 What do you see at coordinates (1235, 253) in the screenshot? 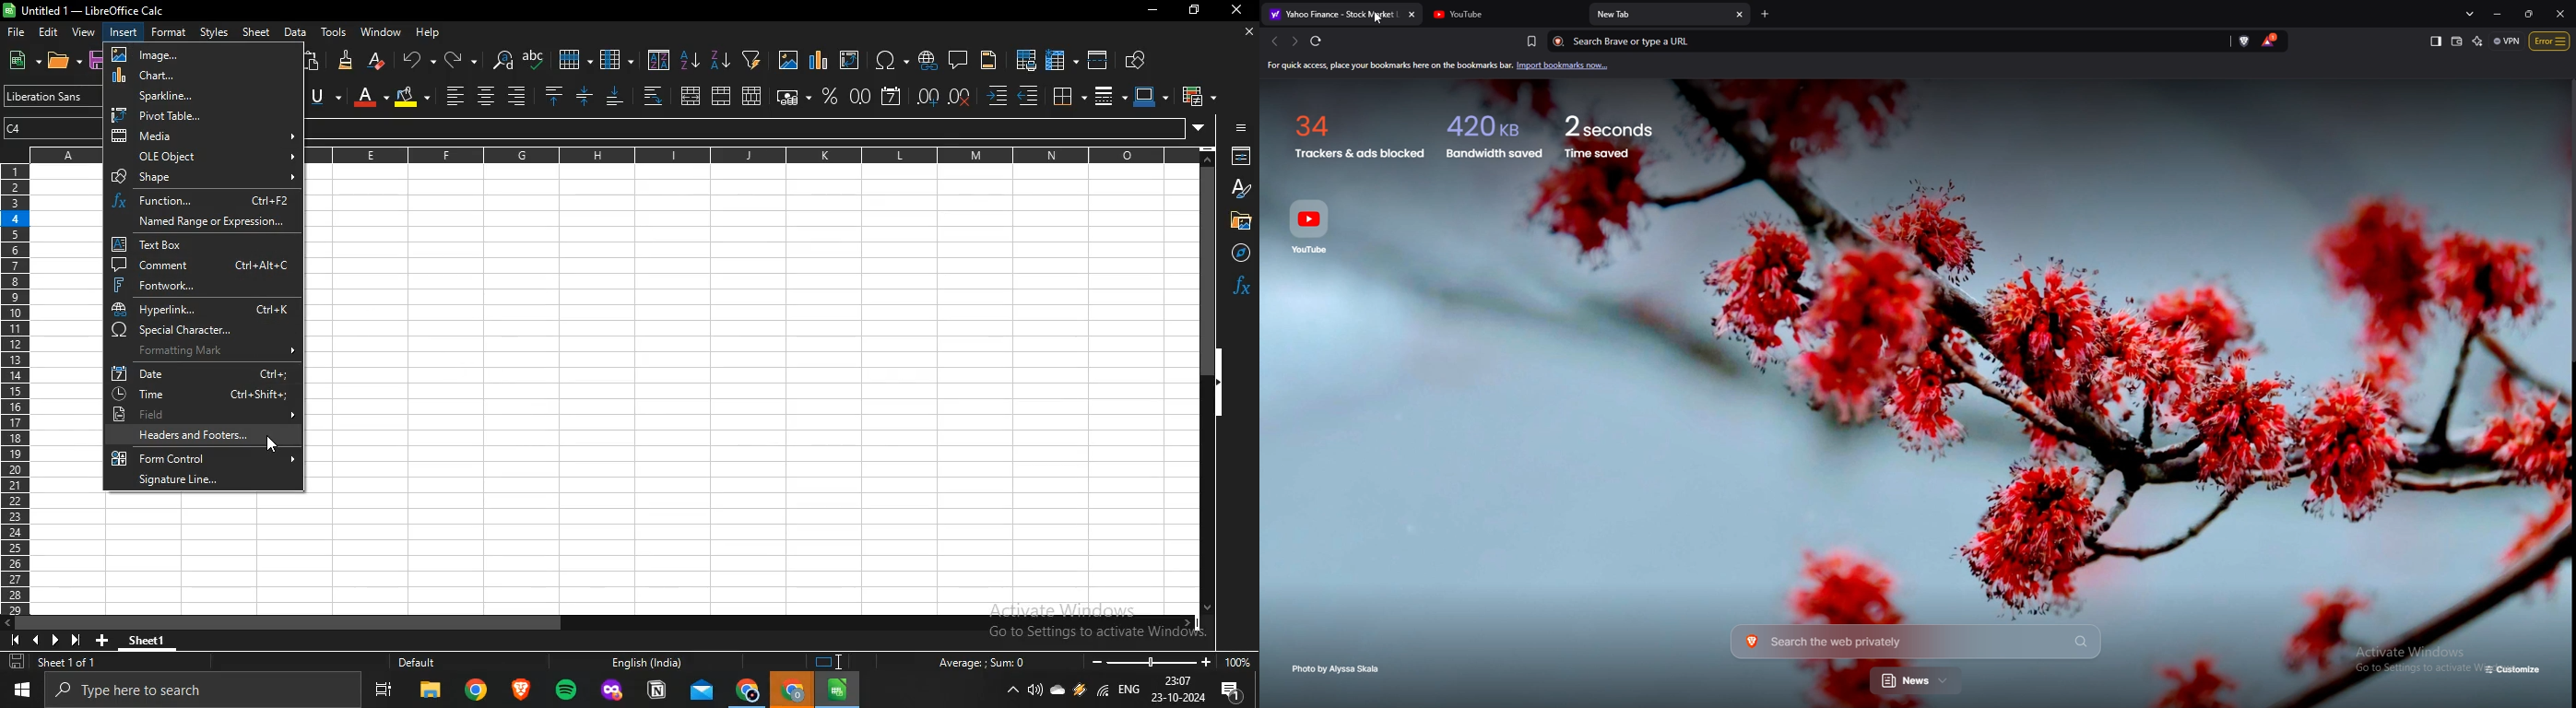
I see `navigator` at bounding box center [1235, 253].